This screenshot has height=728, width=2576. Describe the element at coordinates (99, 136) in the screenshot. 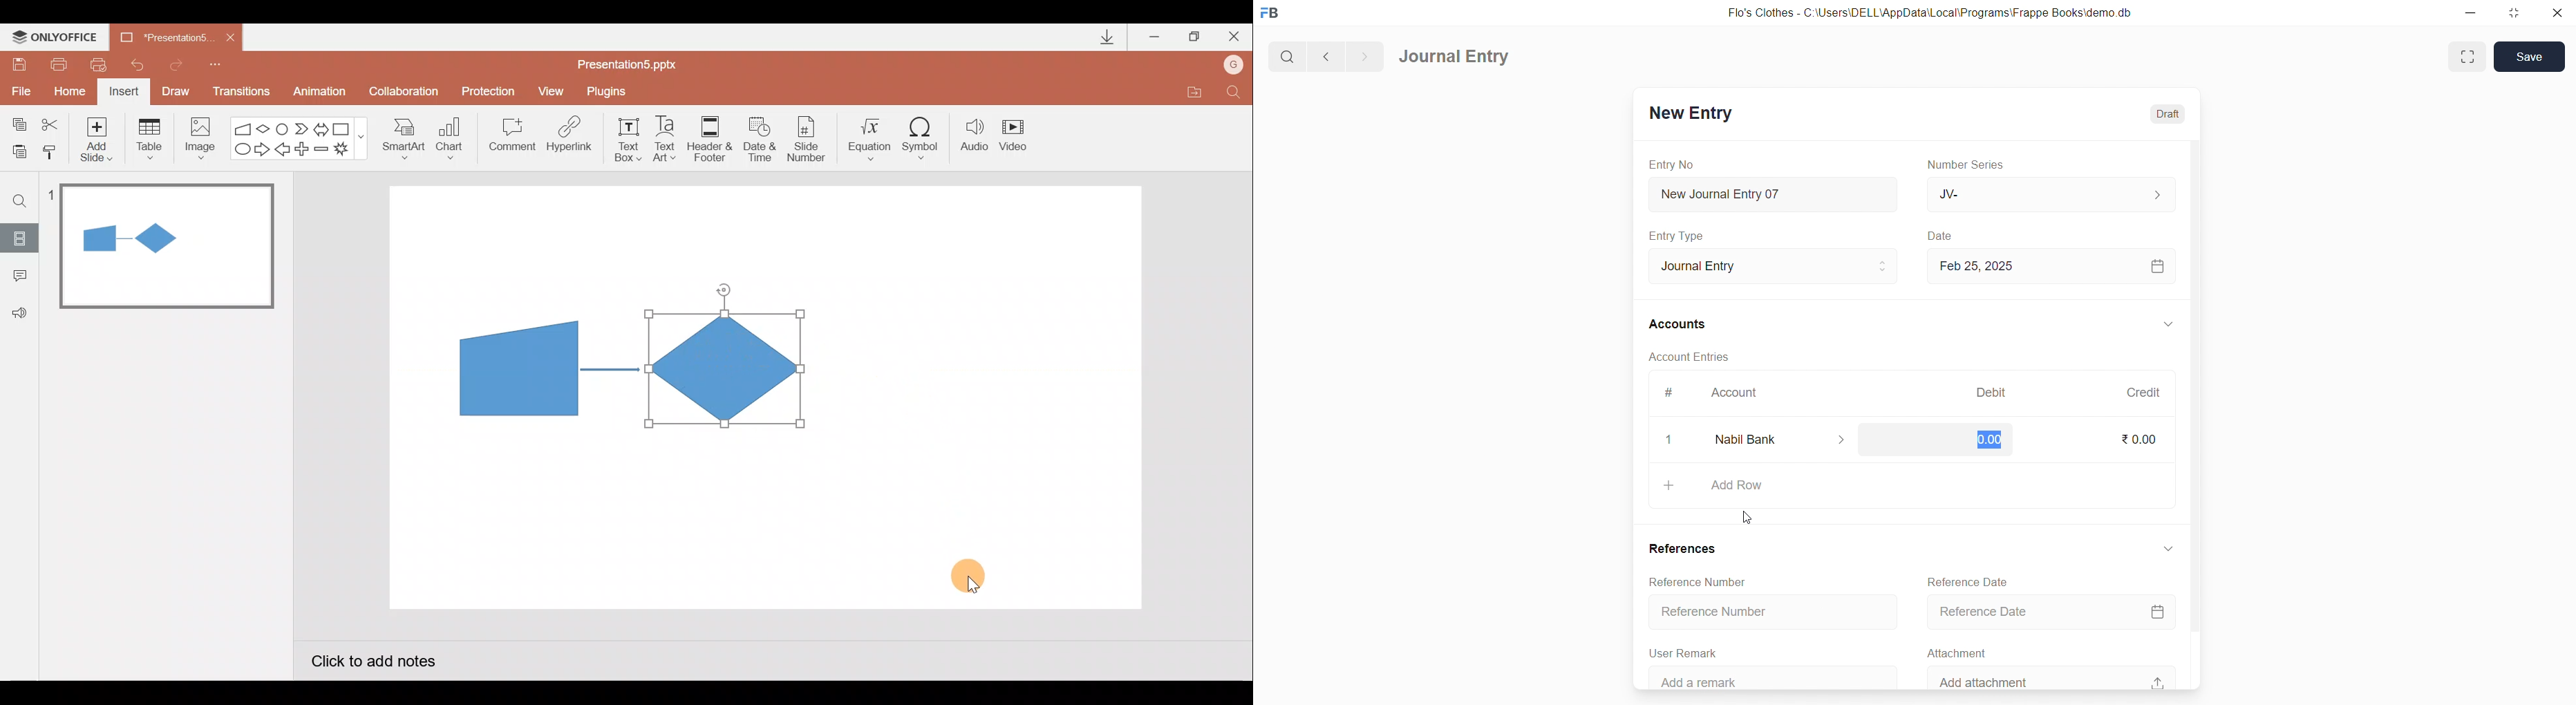

I see `Add slide` at that location.